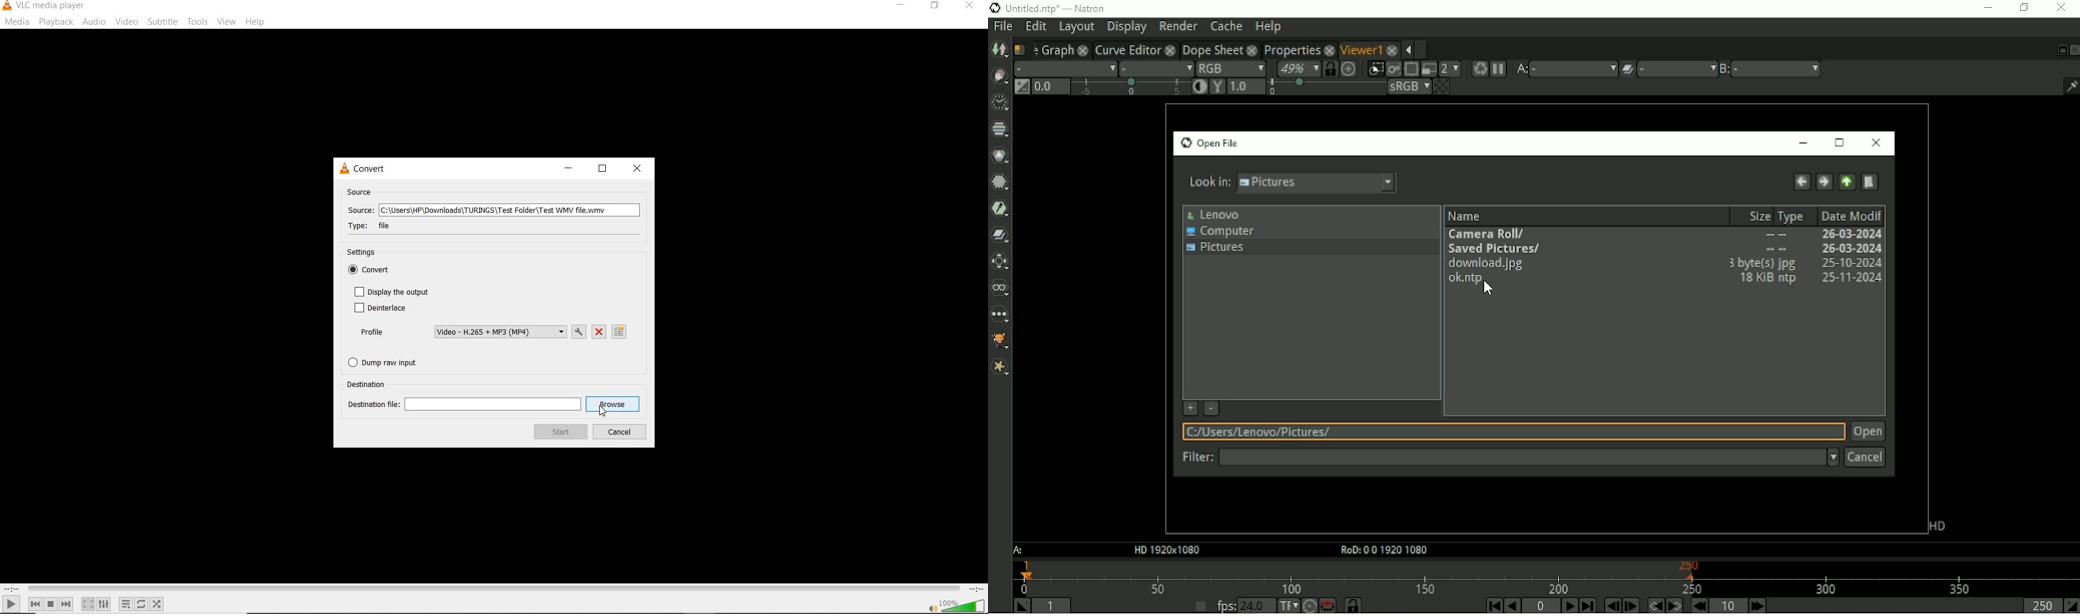 The height and width of the screenshot is (616, 2100). Describe the element at coordinates (156, 604) in the screenshot. I see `random` at that location.